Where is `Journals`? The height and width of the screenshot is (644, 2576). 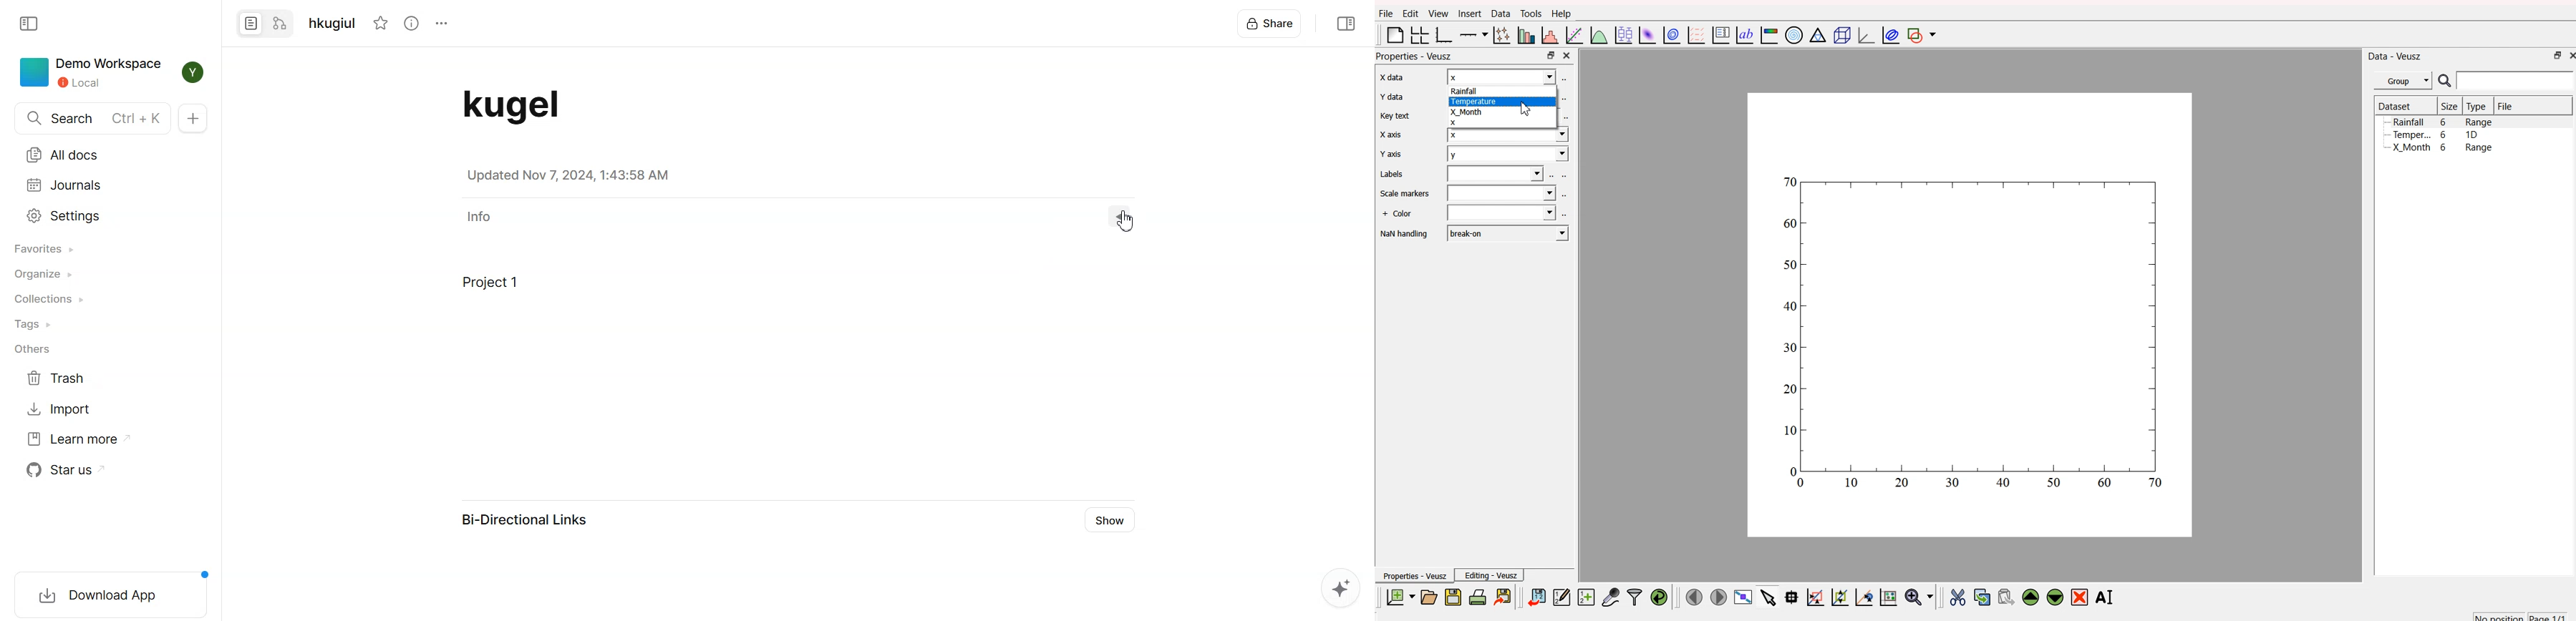
Journals is located at coordinates (66, 185).